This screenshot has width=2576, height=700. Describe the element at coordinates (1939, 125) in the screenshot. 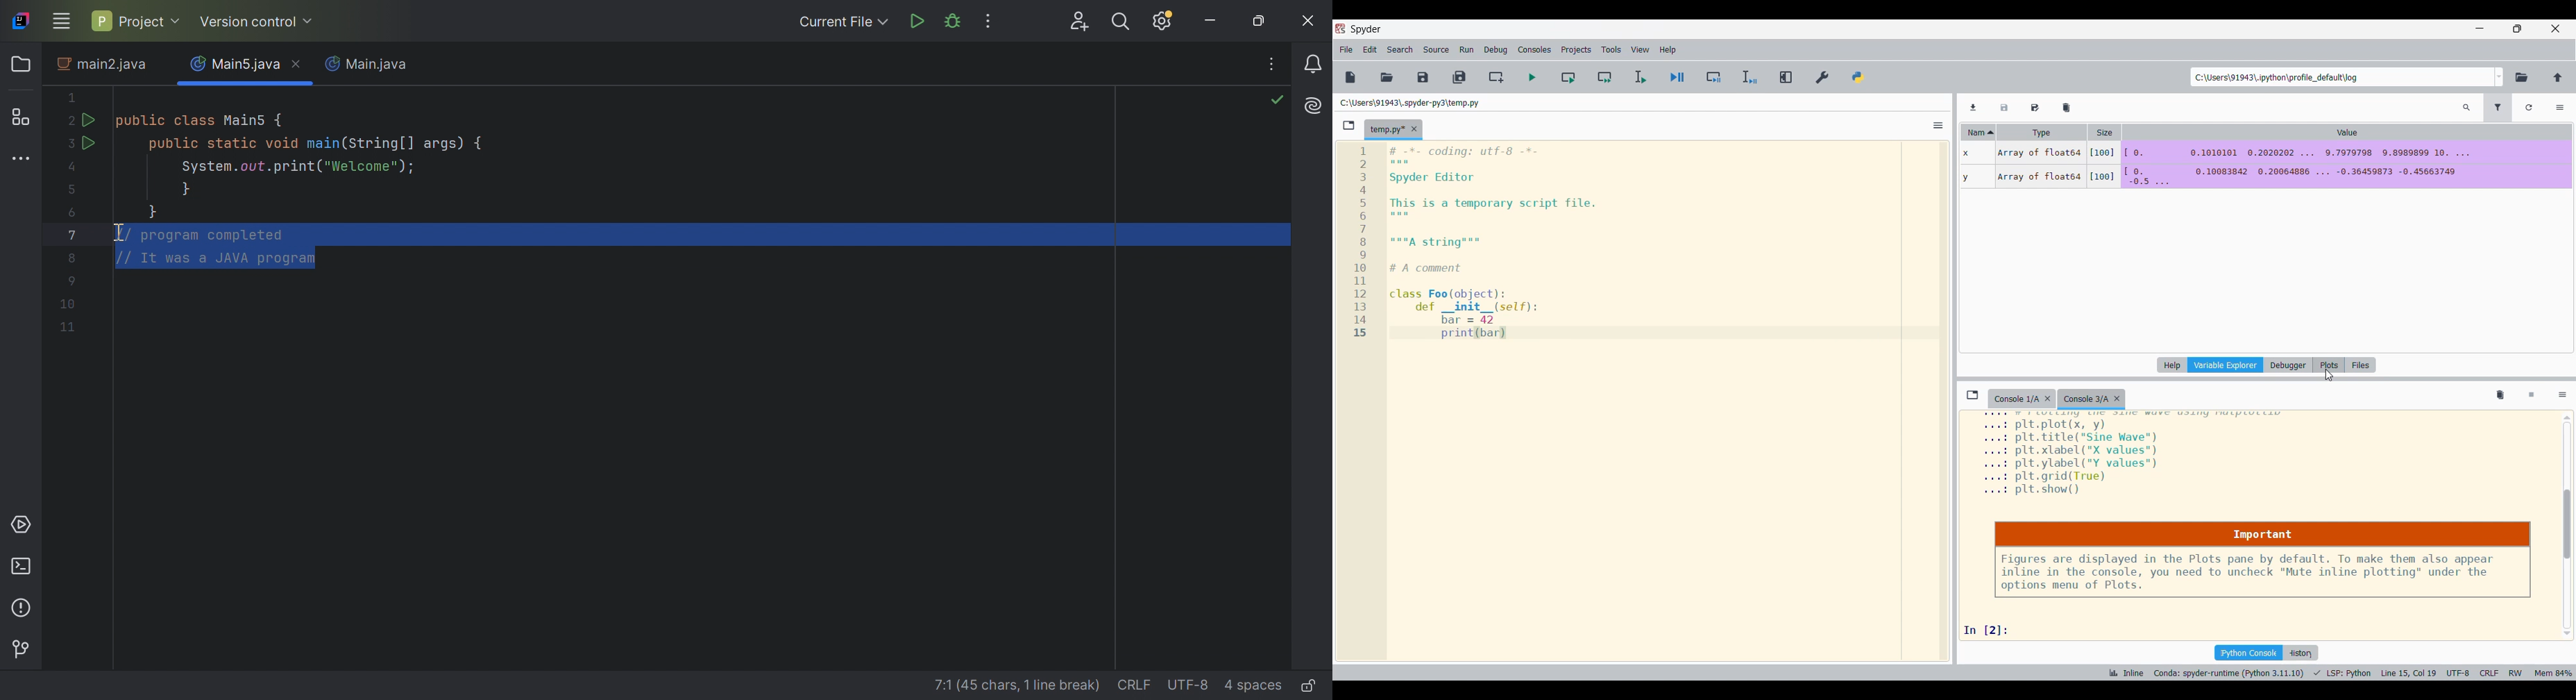

I see `Options` at that location.